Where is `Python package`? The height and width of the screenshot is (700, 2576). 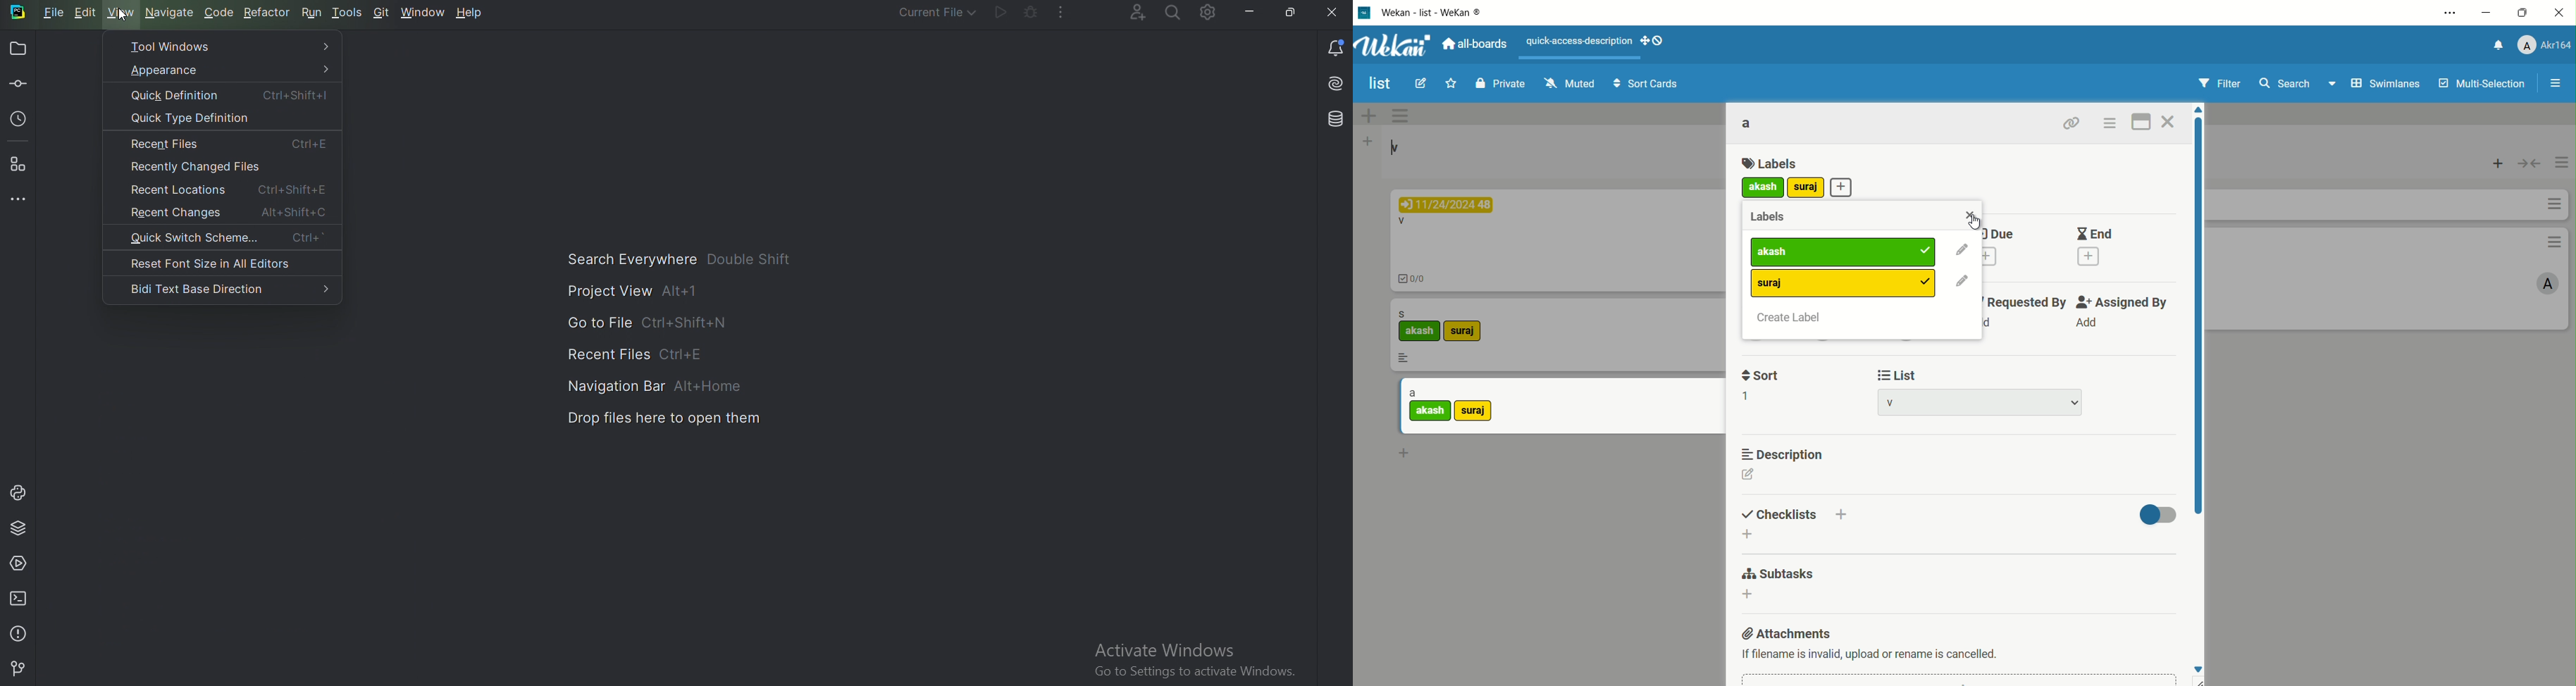
Python package is located at coordinates (20, 528).